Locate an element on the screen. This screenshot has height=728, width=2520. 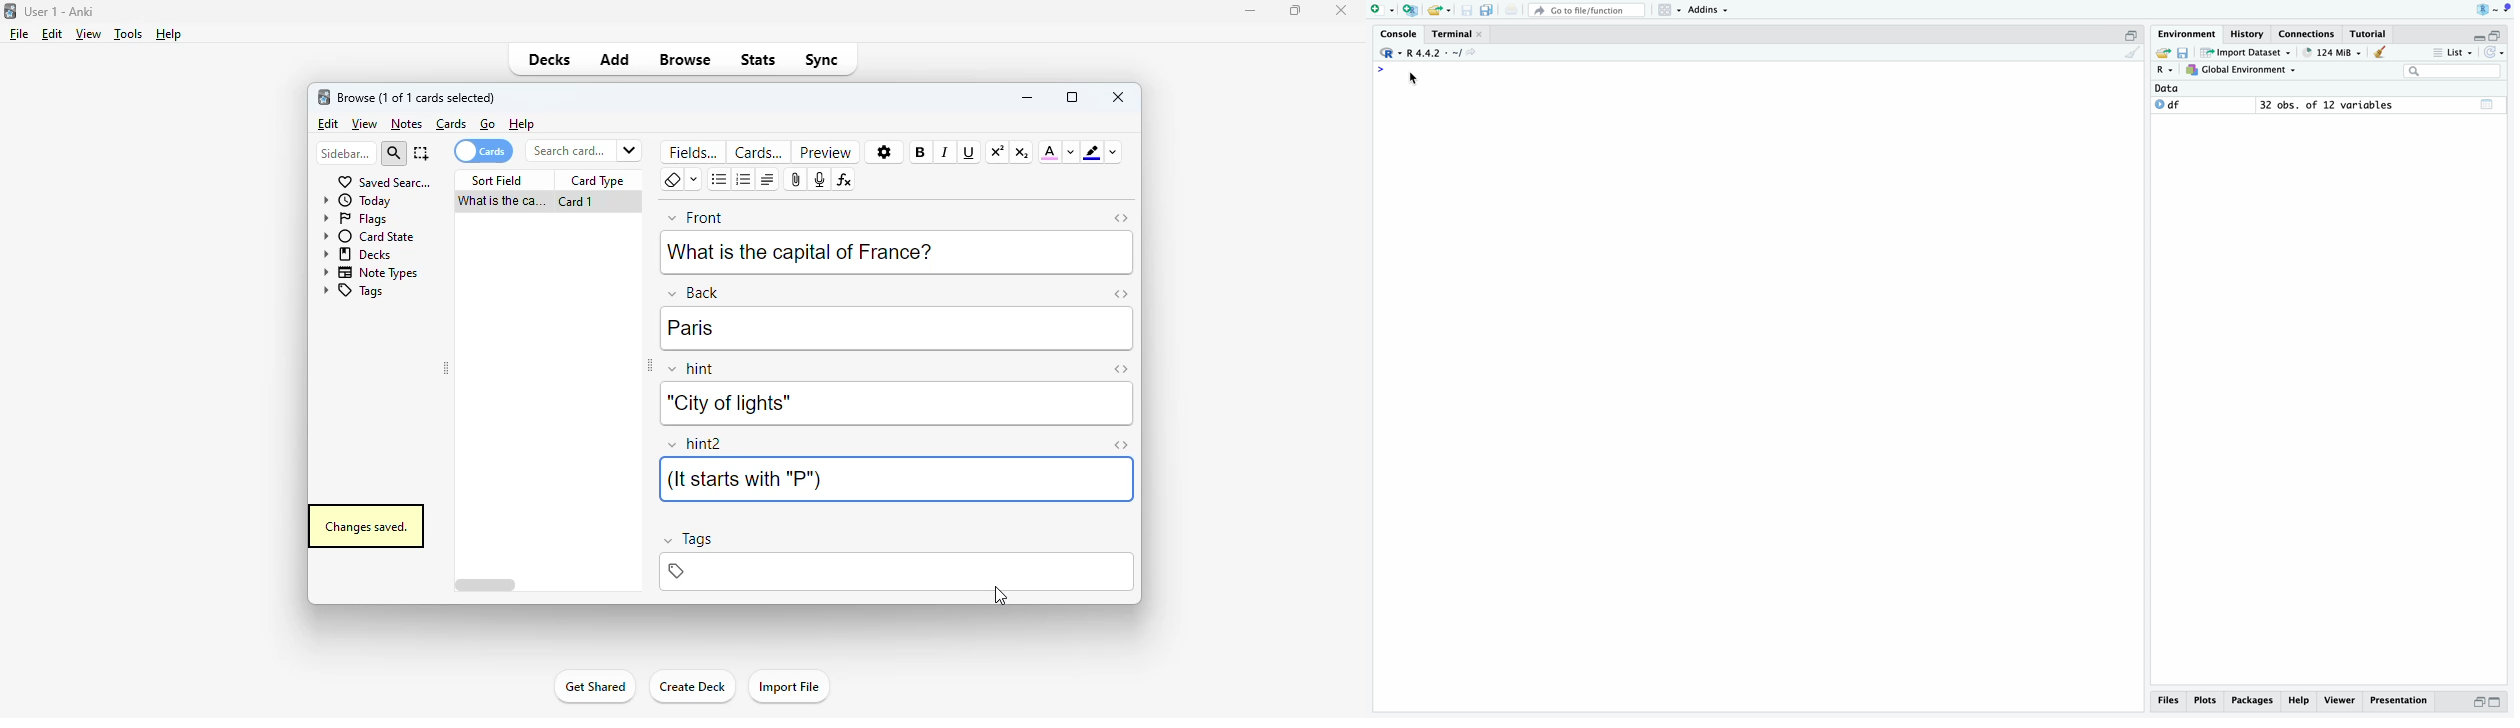
tags is located at coordinates (687, 541).